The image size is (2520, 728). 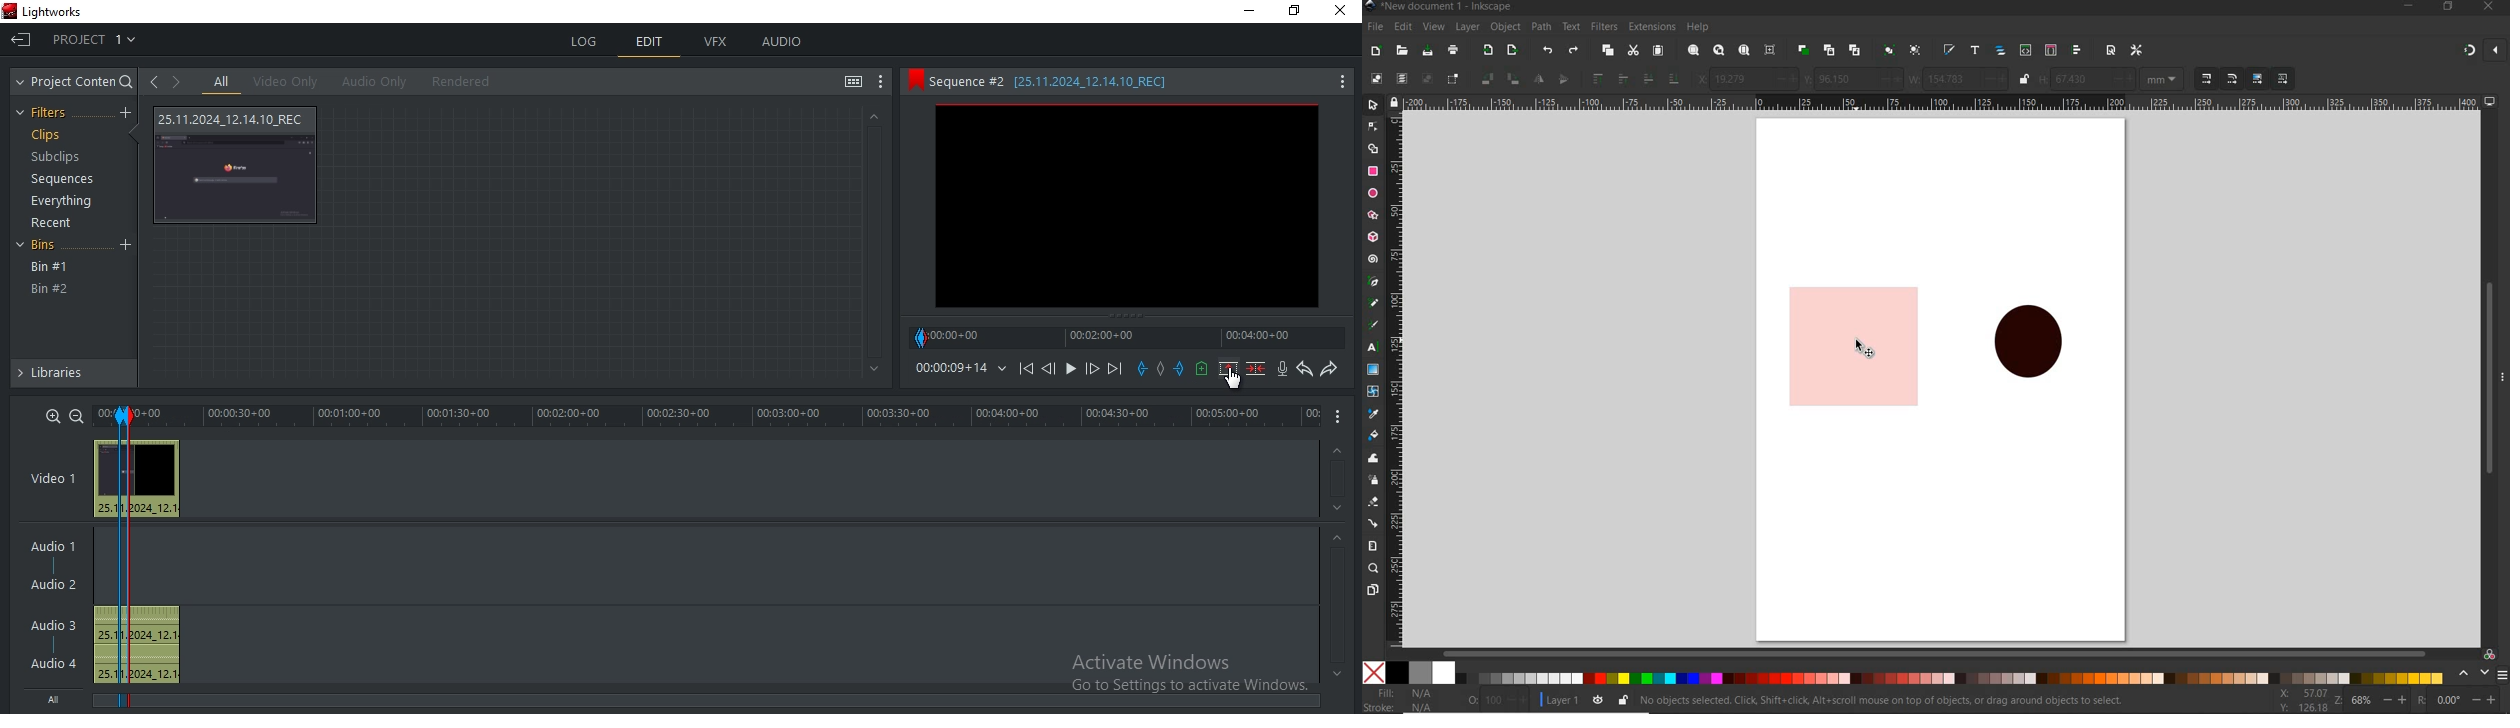 I want to click on Exit, so click(x=21, y=38).